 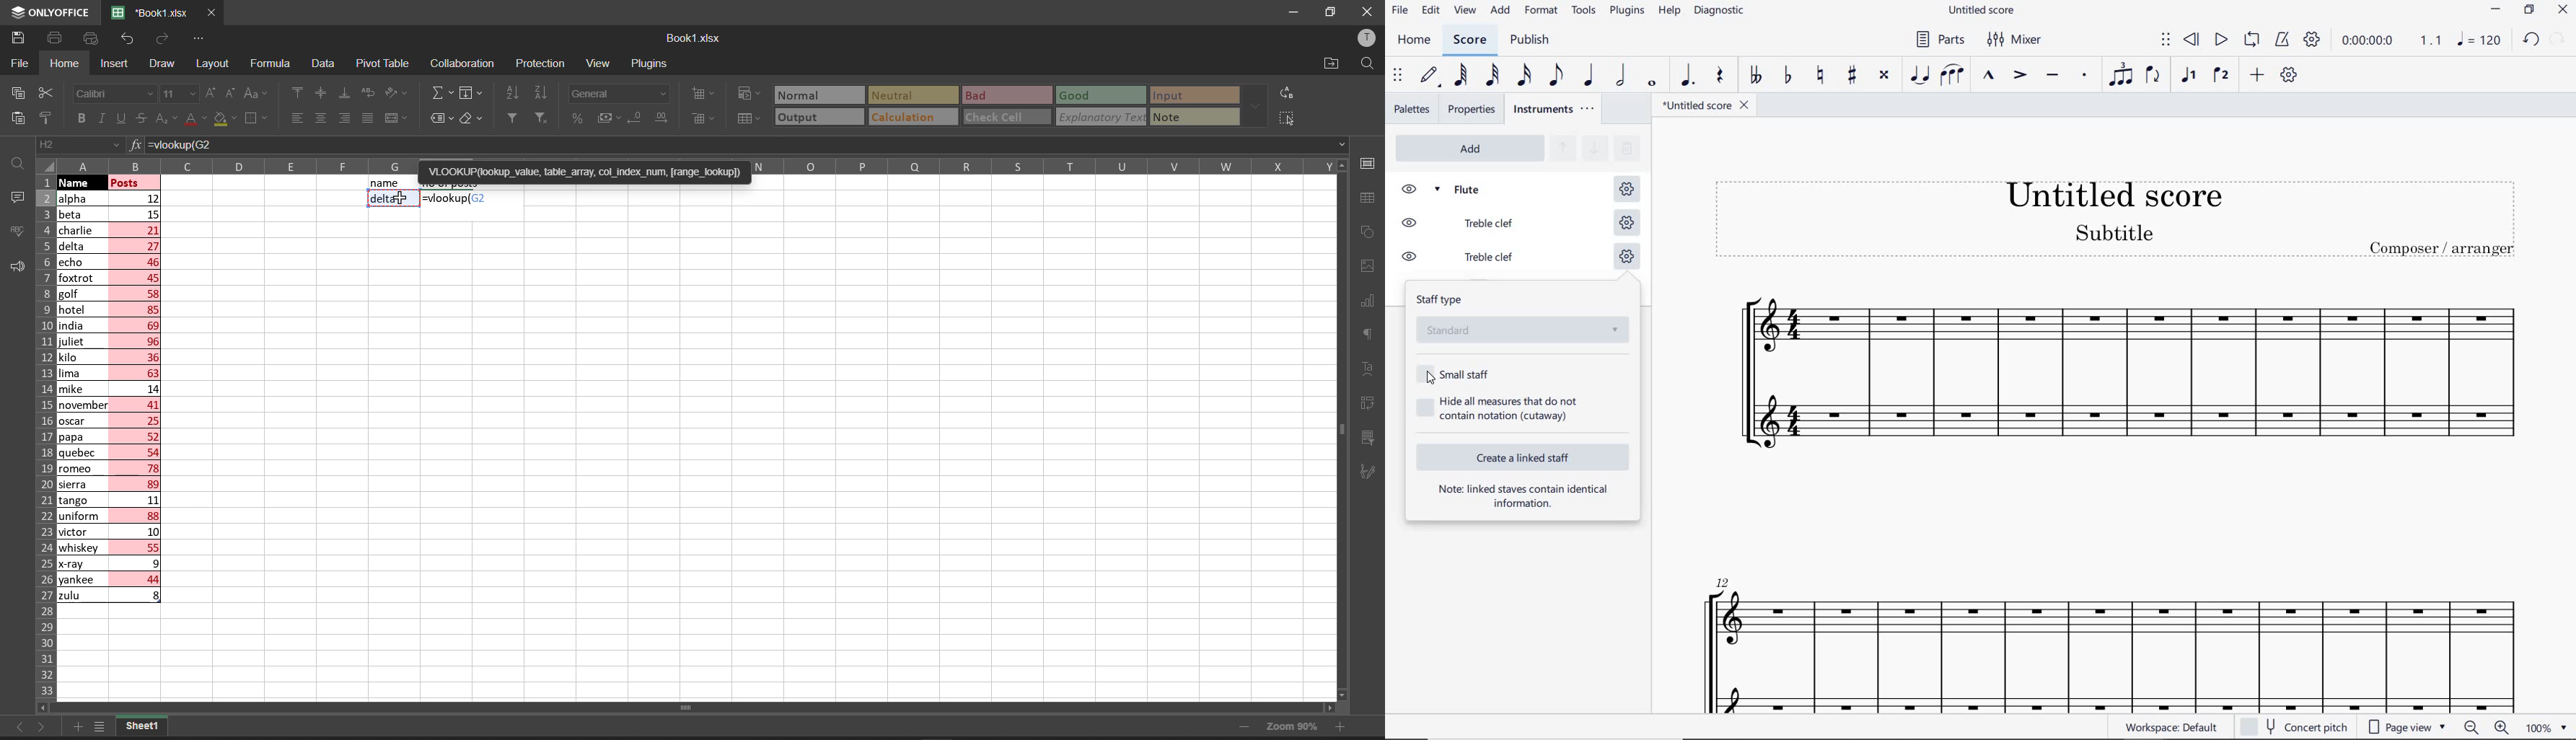 I want to click on properties, so click(x=1471, y=109).